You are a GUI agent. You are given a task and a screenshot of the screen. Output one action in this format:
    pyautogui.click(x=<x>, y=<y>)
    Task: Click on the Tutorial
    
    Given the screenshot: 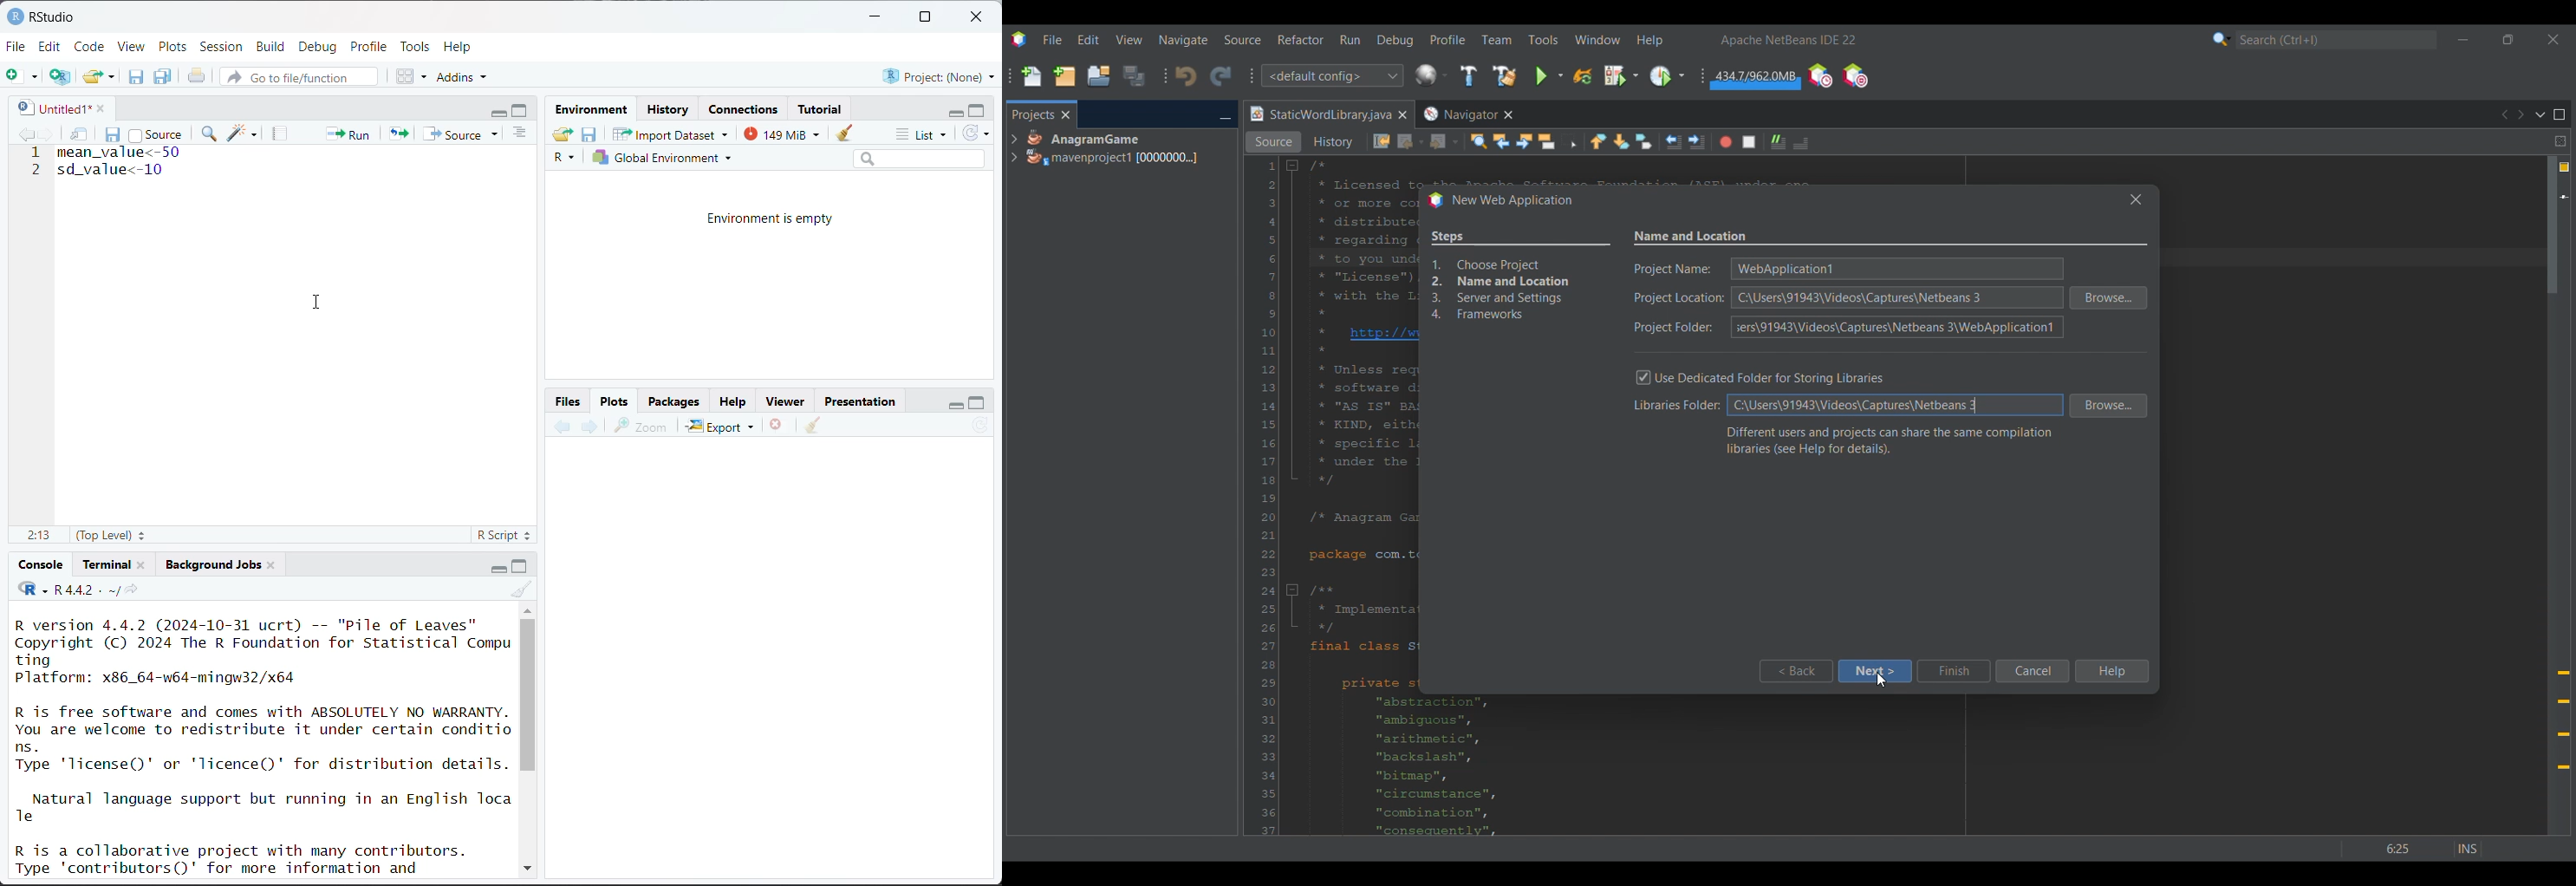 What is the action you would take?
    pyautogui.click(x=822, y=107)
    